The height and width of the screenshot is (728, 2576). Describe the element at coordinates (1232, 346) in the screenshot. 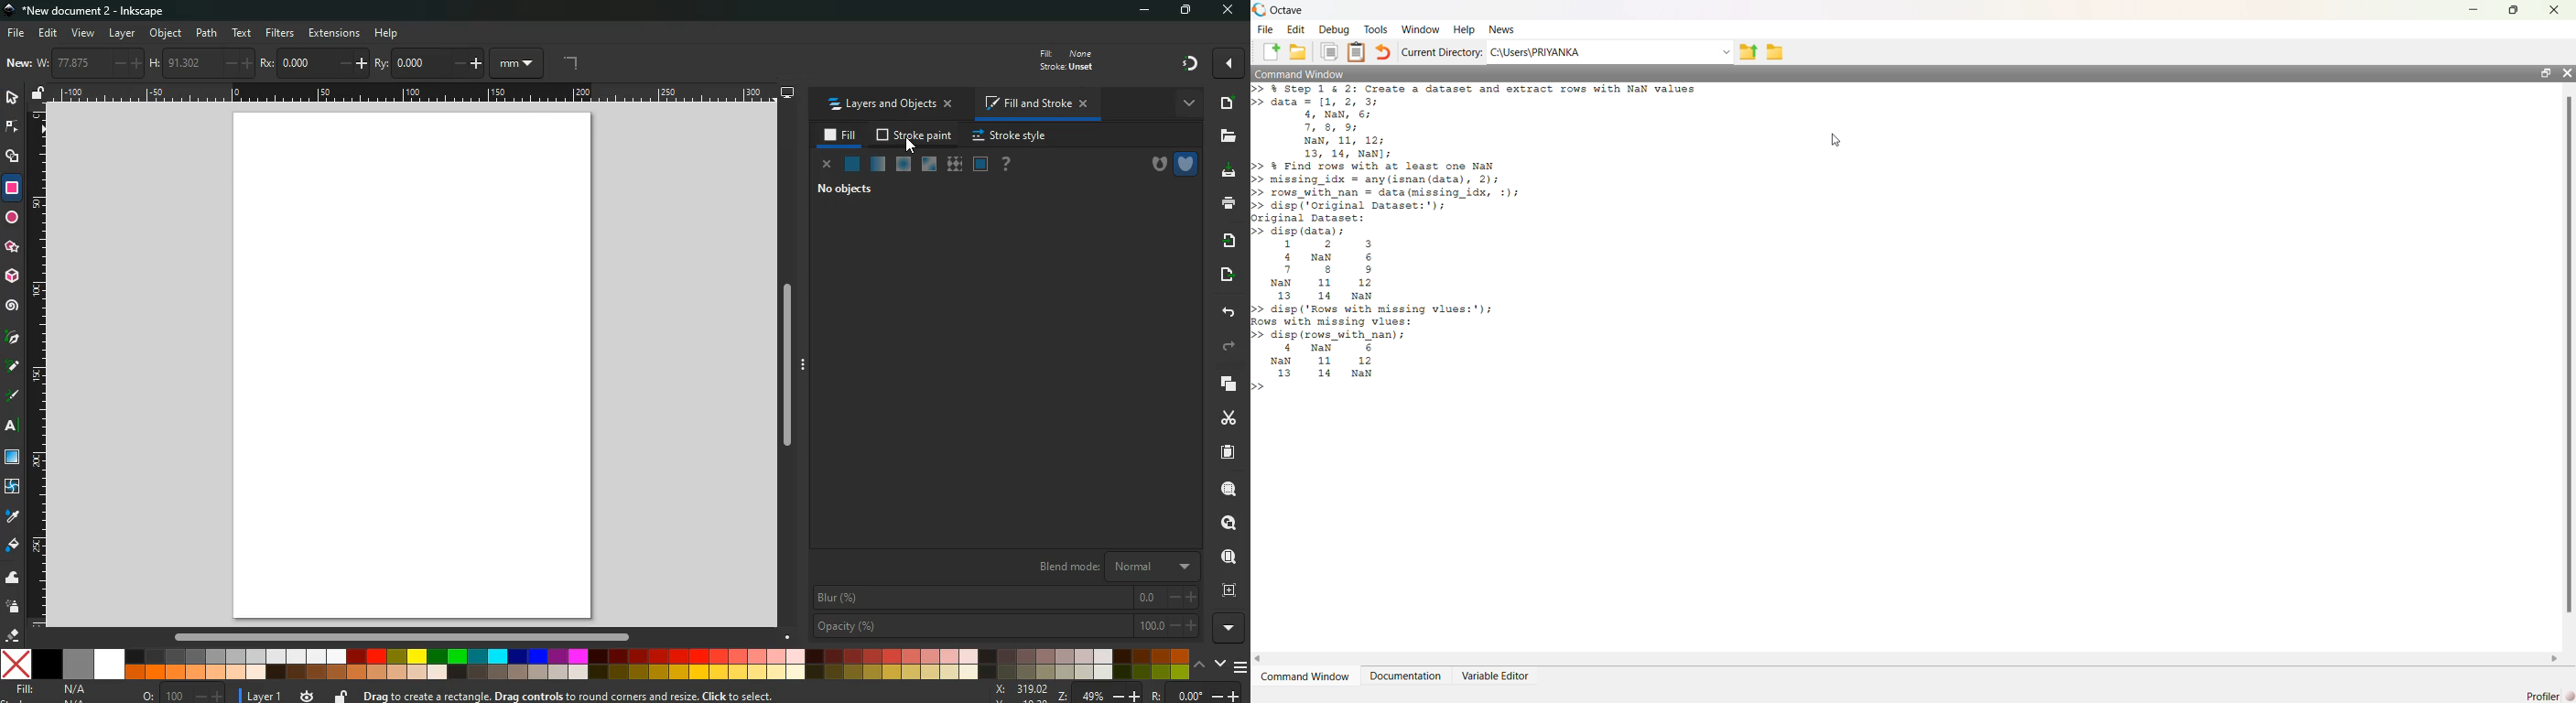

I see `forward` at that location.